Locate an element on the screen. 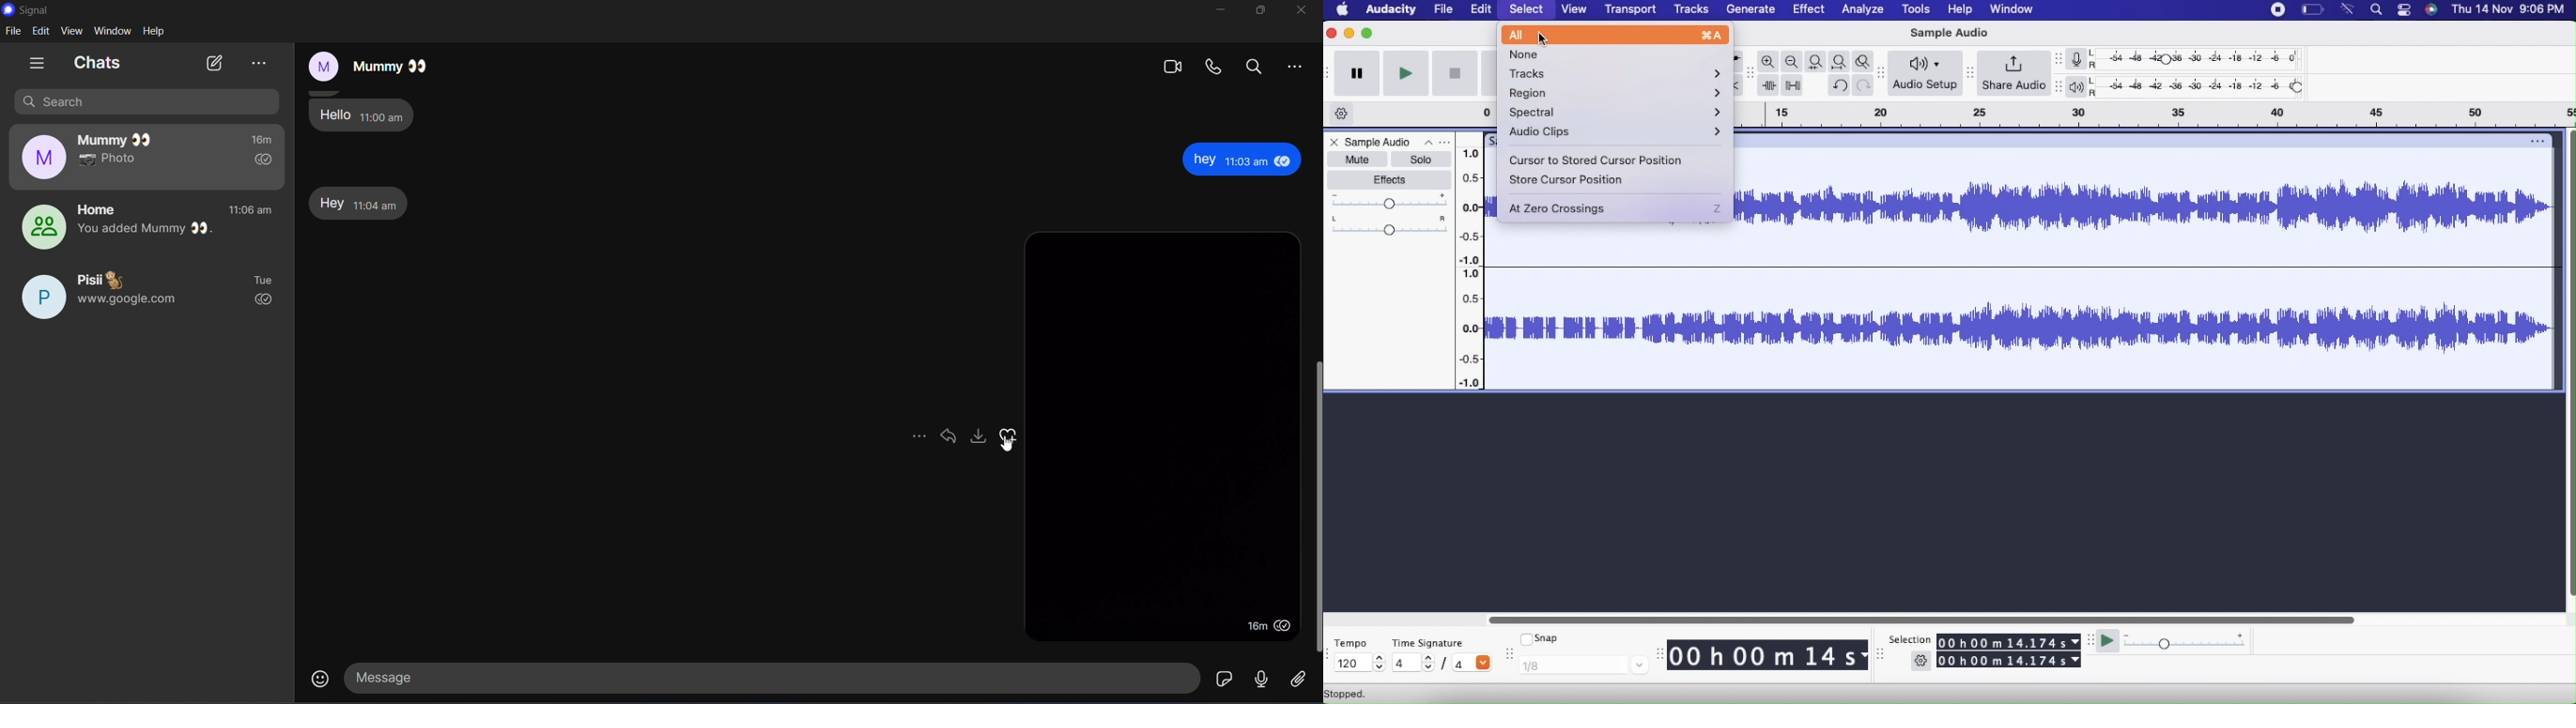 The height and width of the screenshot is (728, 2576). Battery level is located at coordinates (2314, 9).